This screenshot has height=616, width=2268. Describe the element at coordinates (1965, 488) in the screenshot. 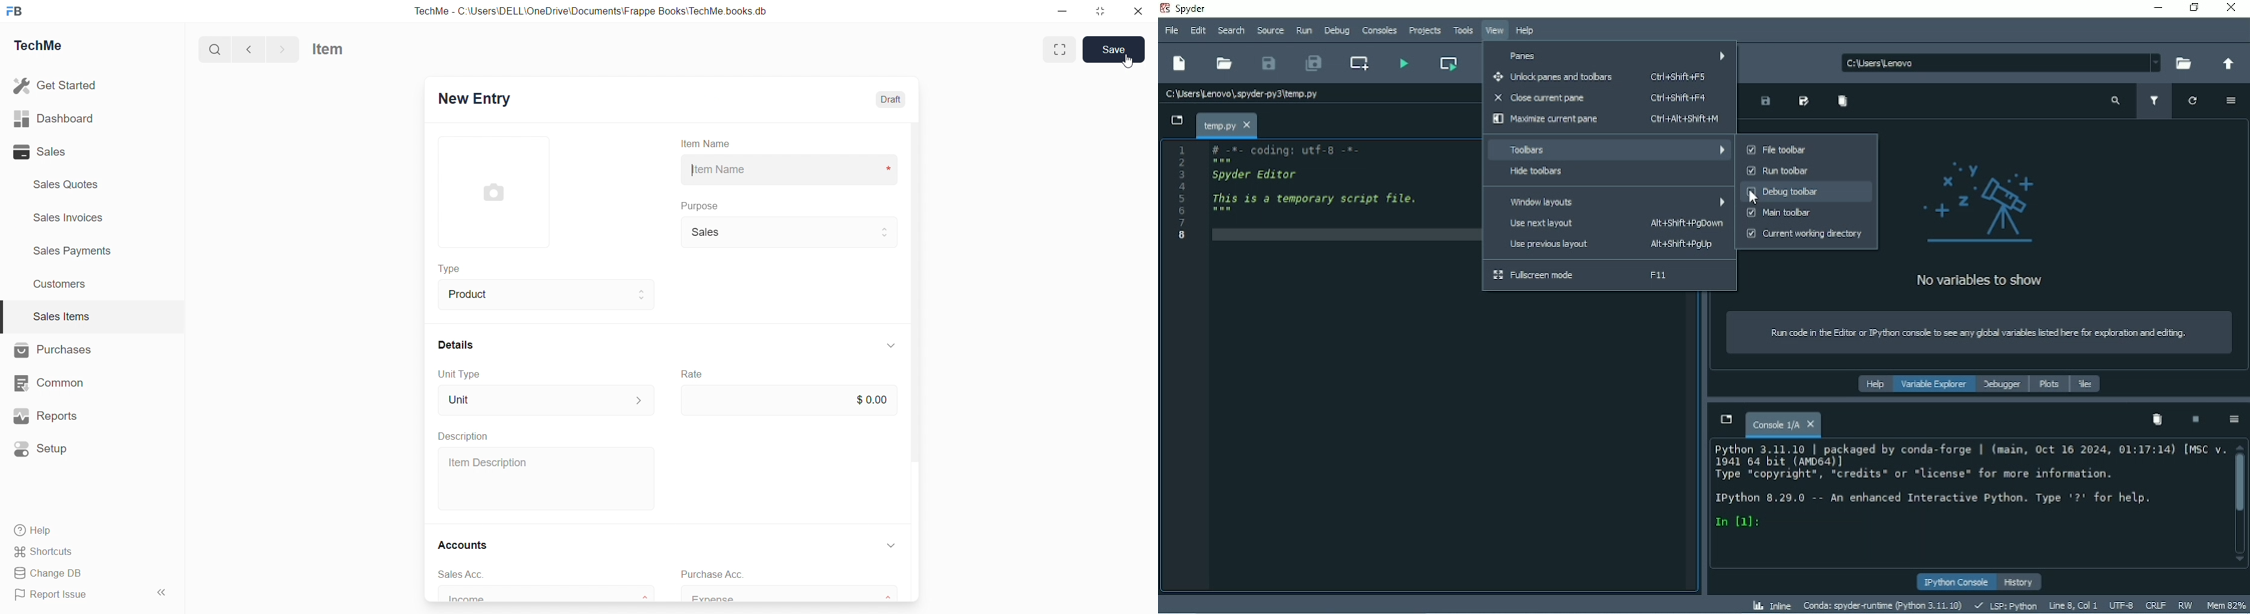

I see `Console` at that location.